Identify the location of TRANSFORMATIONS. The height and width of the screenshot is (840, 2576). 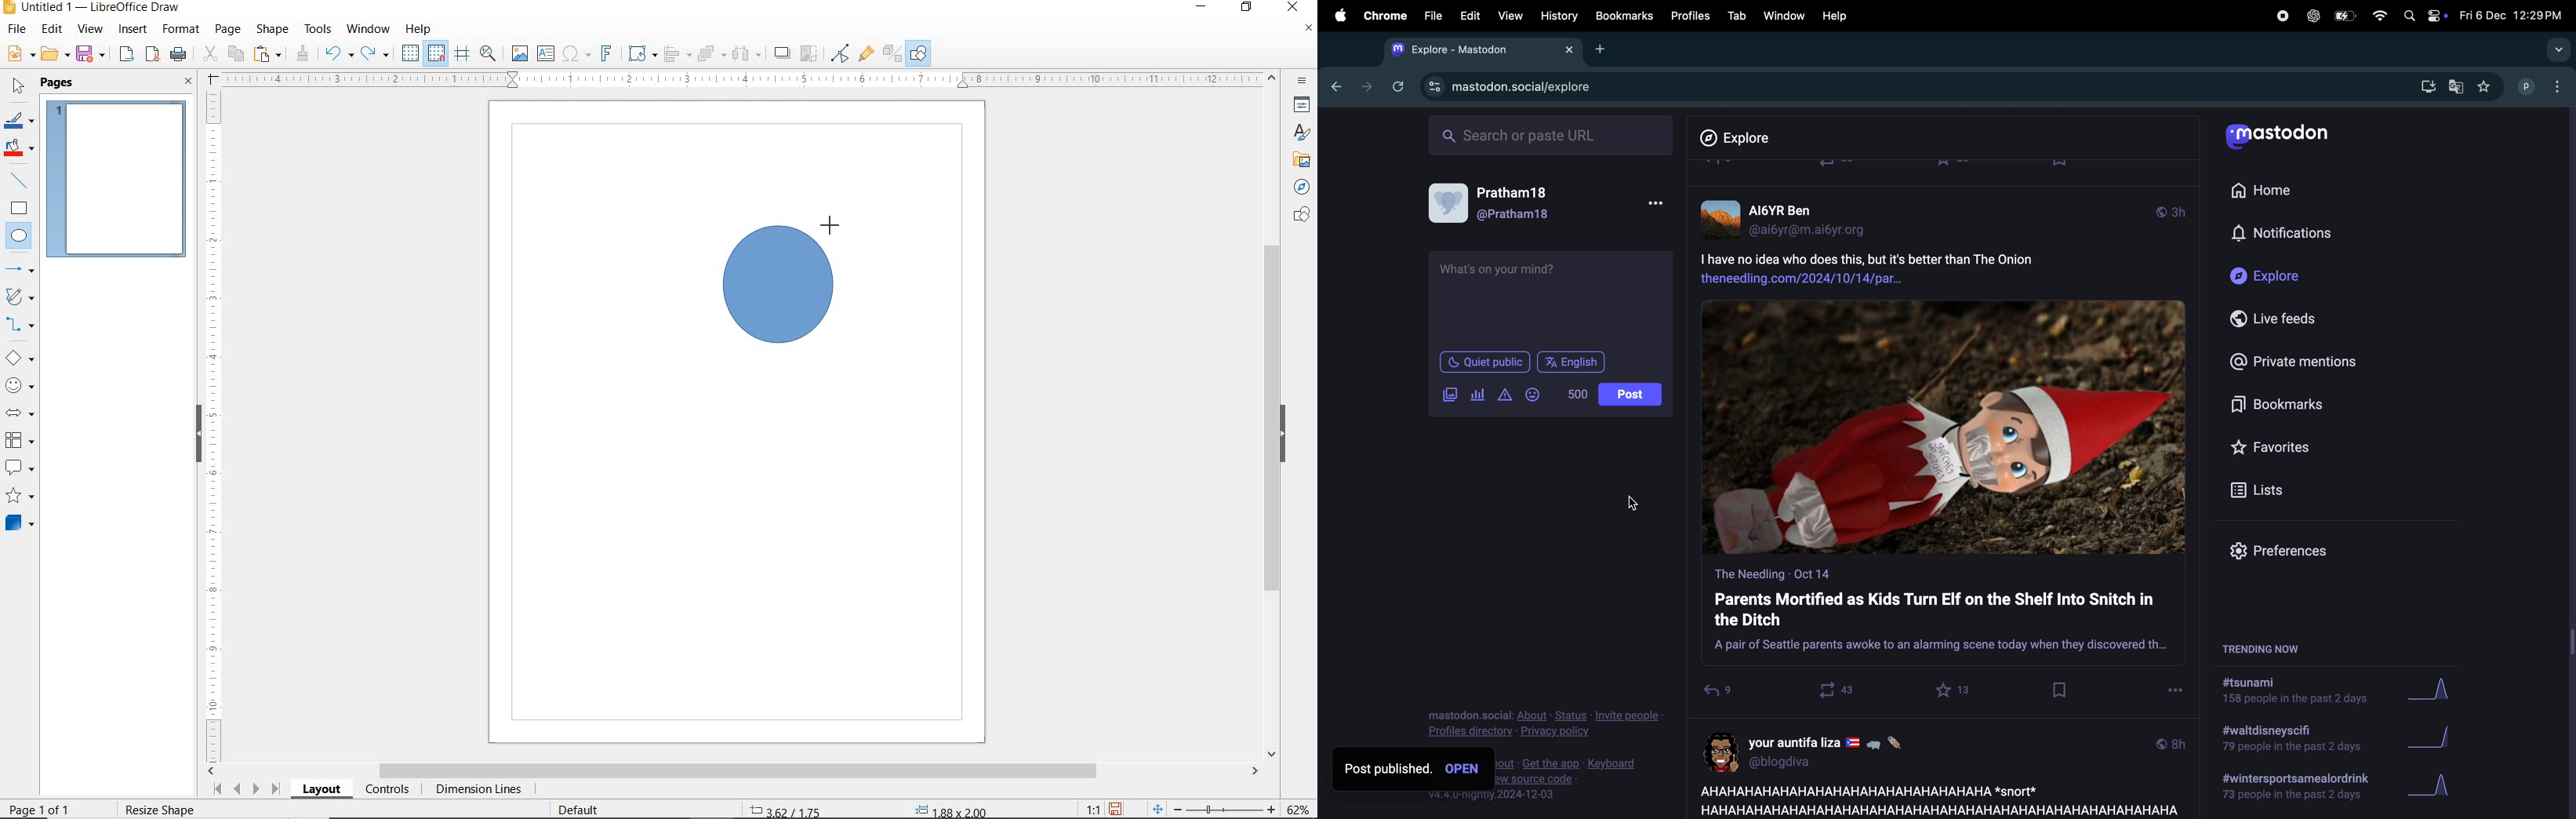
(640, 53).